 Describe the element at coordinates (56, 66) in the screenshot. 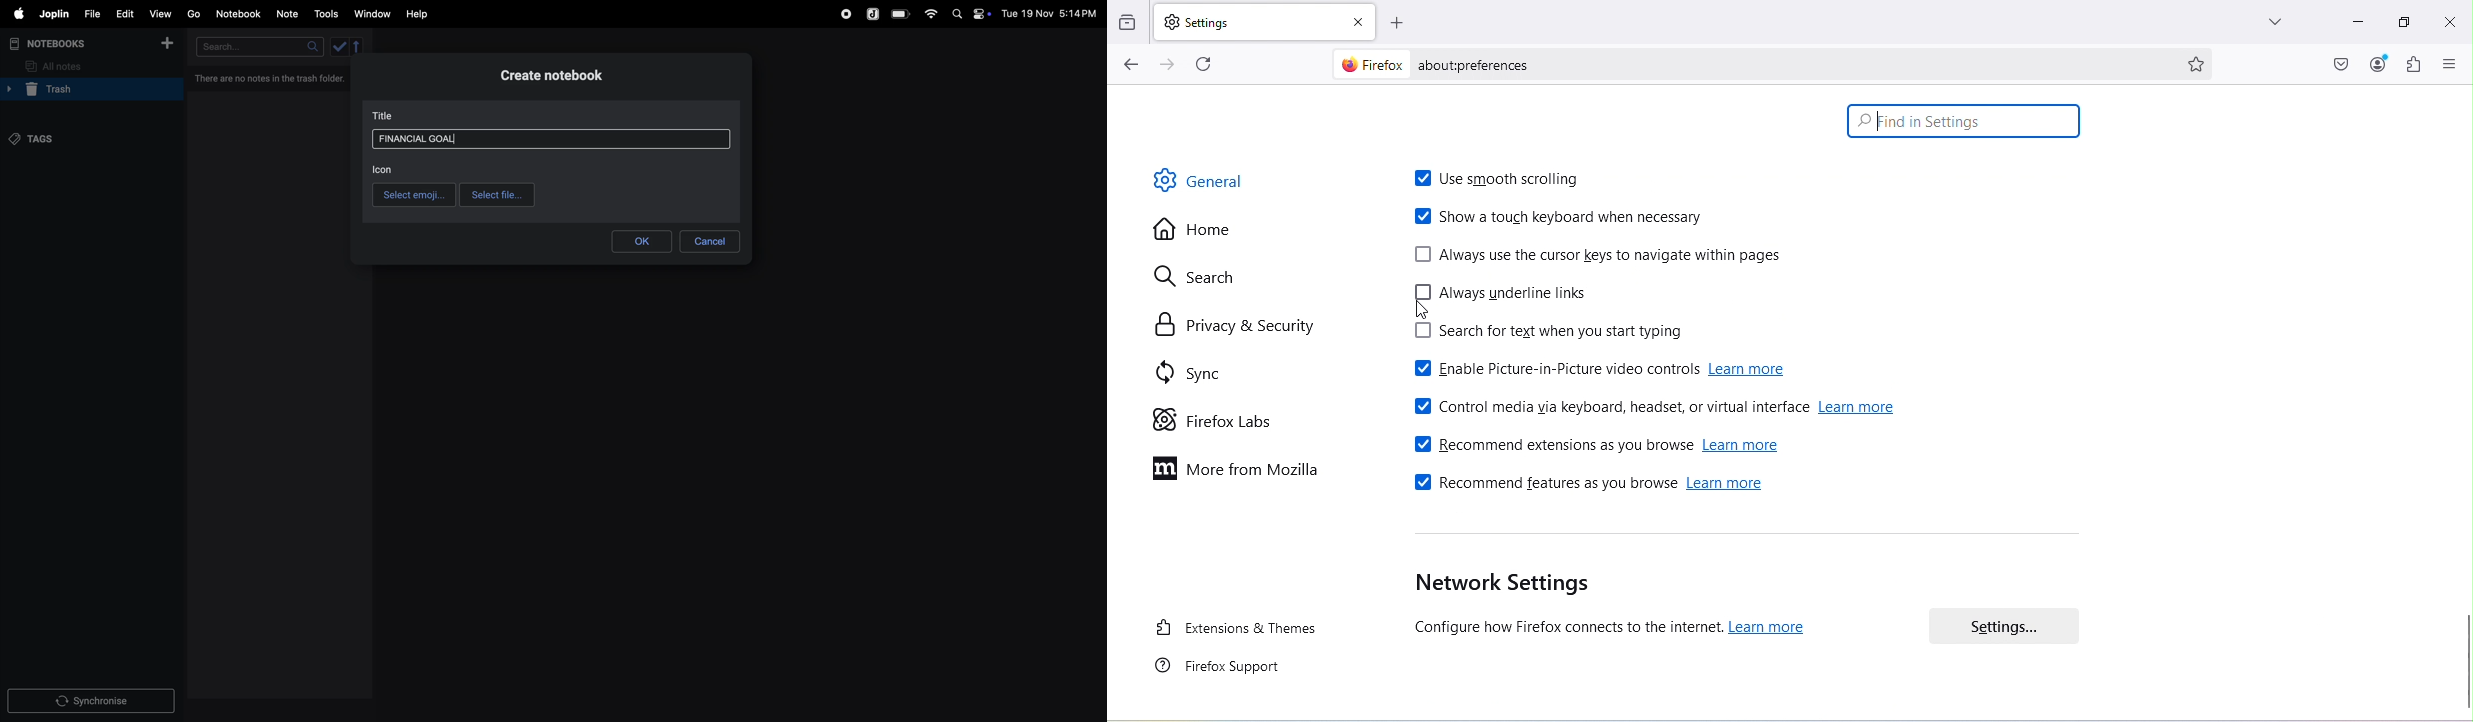

I see `all notes` at that location.